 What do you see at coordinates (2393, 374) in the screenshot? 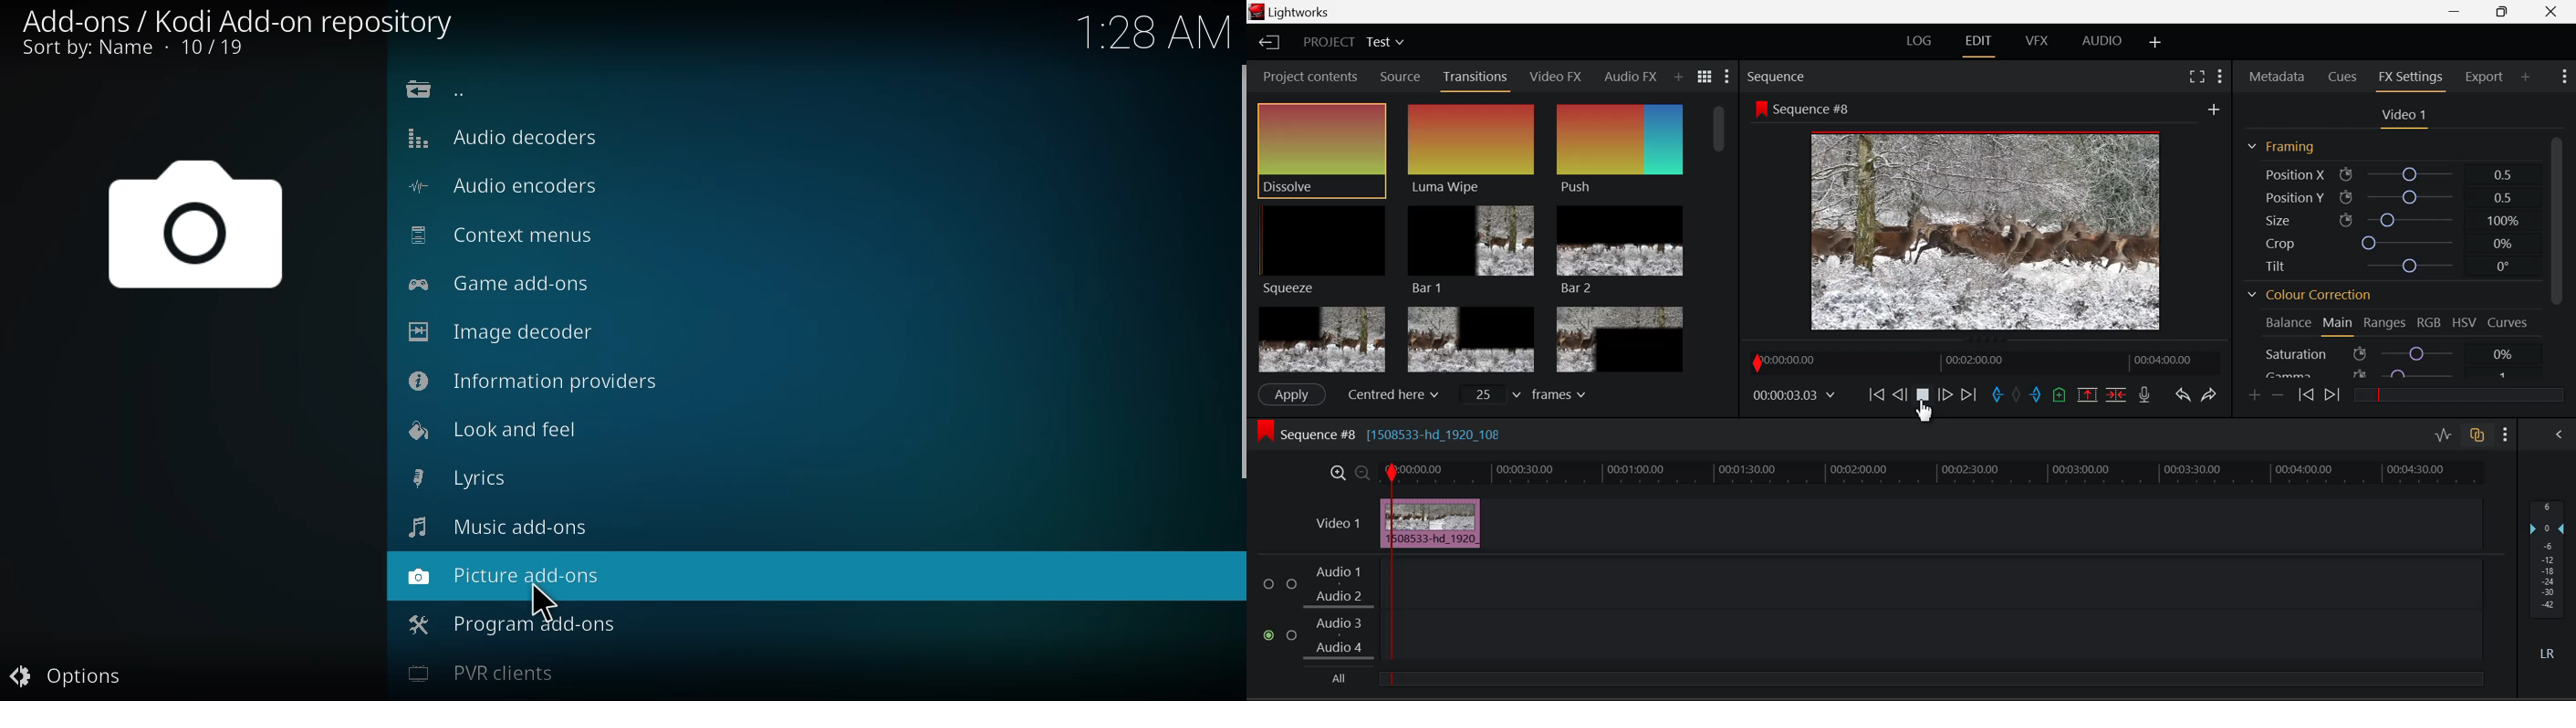
I see `Gamma` at bounding box center [2393, 374].